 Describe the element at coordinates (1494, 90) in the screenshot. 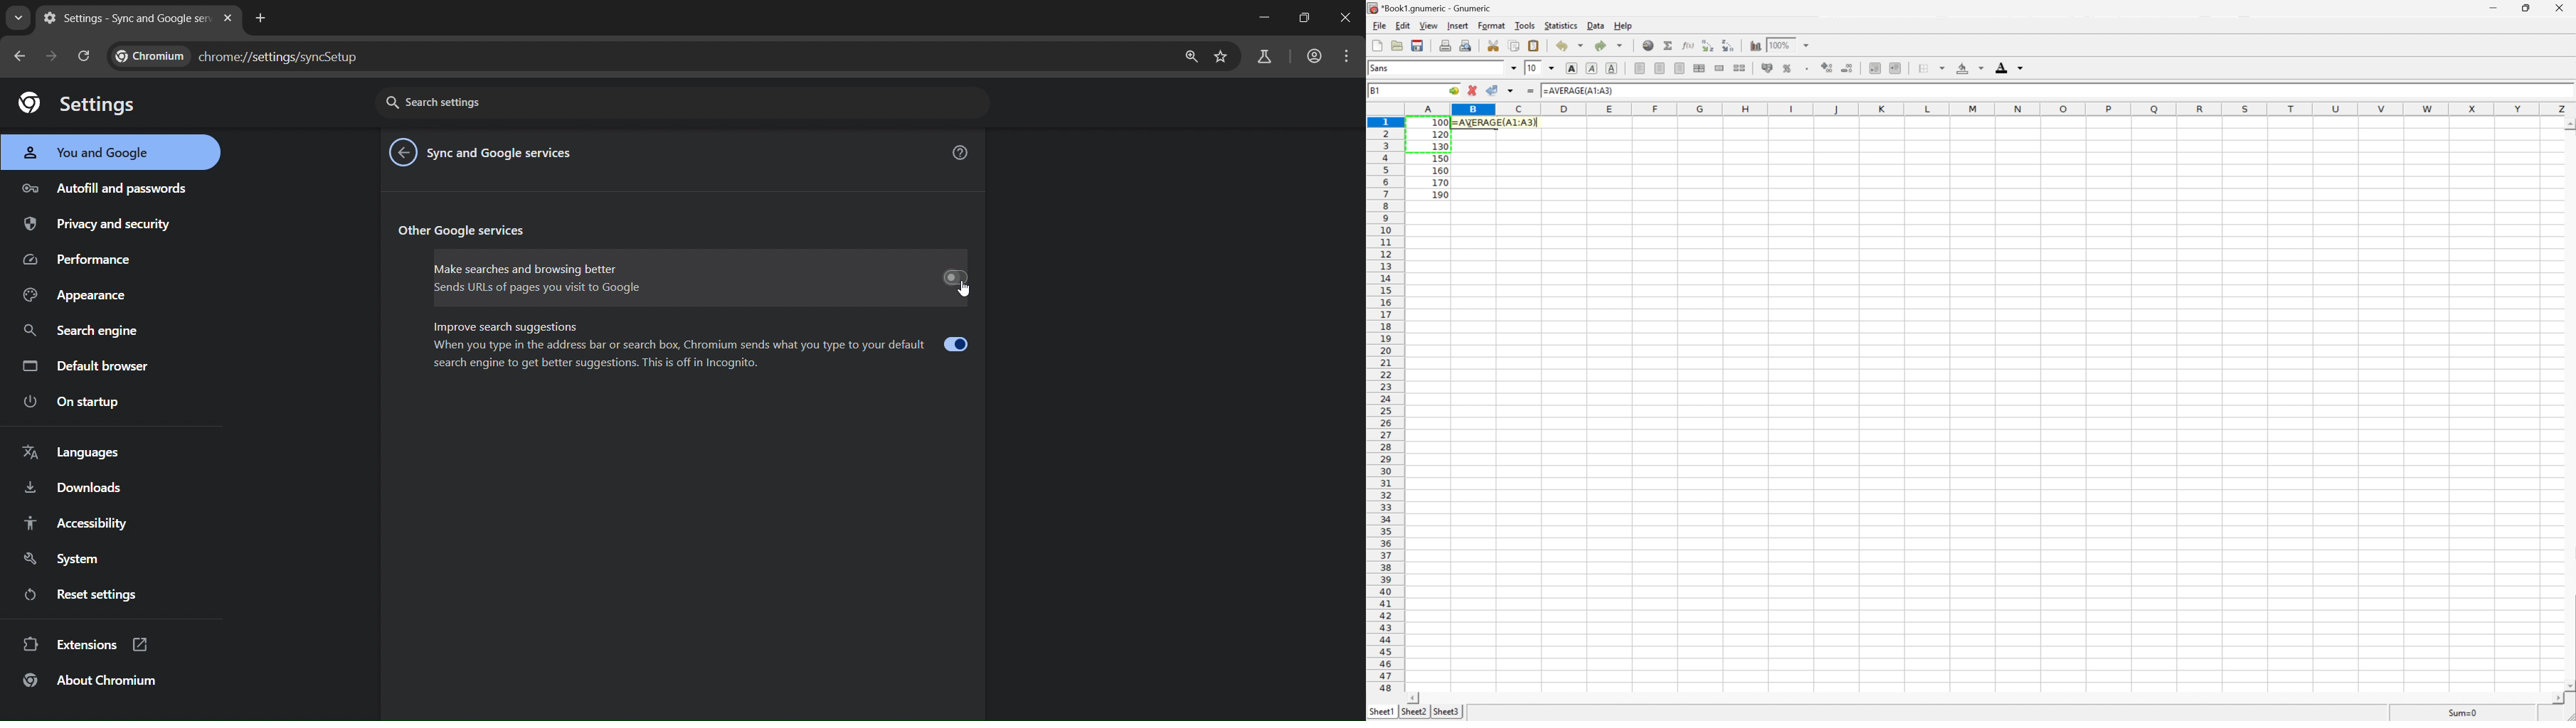

I see `Accept changes` at that location.